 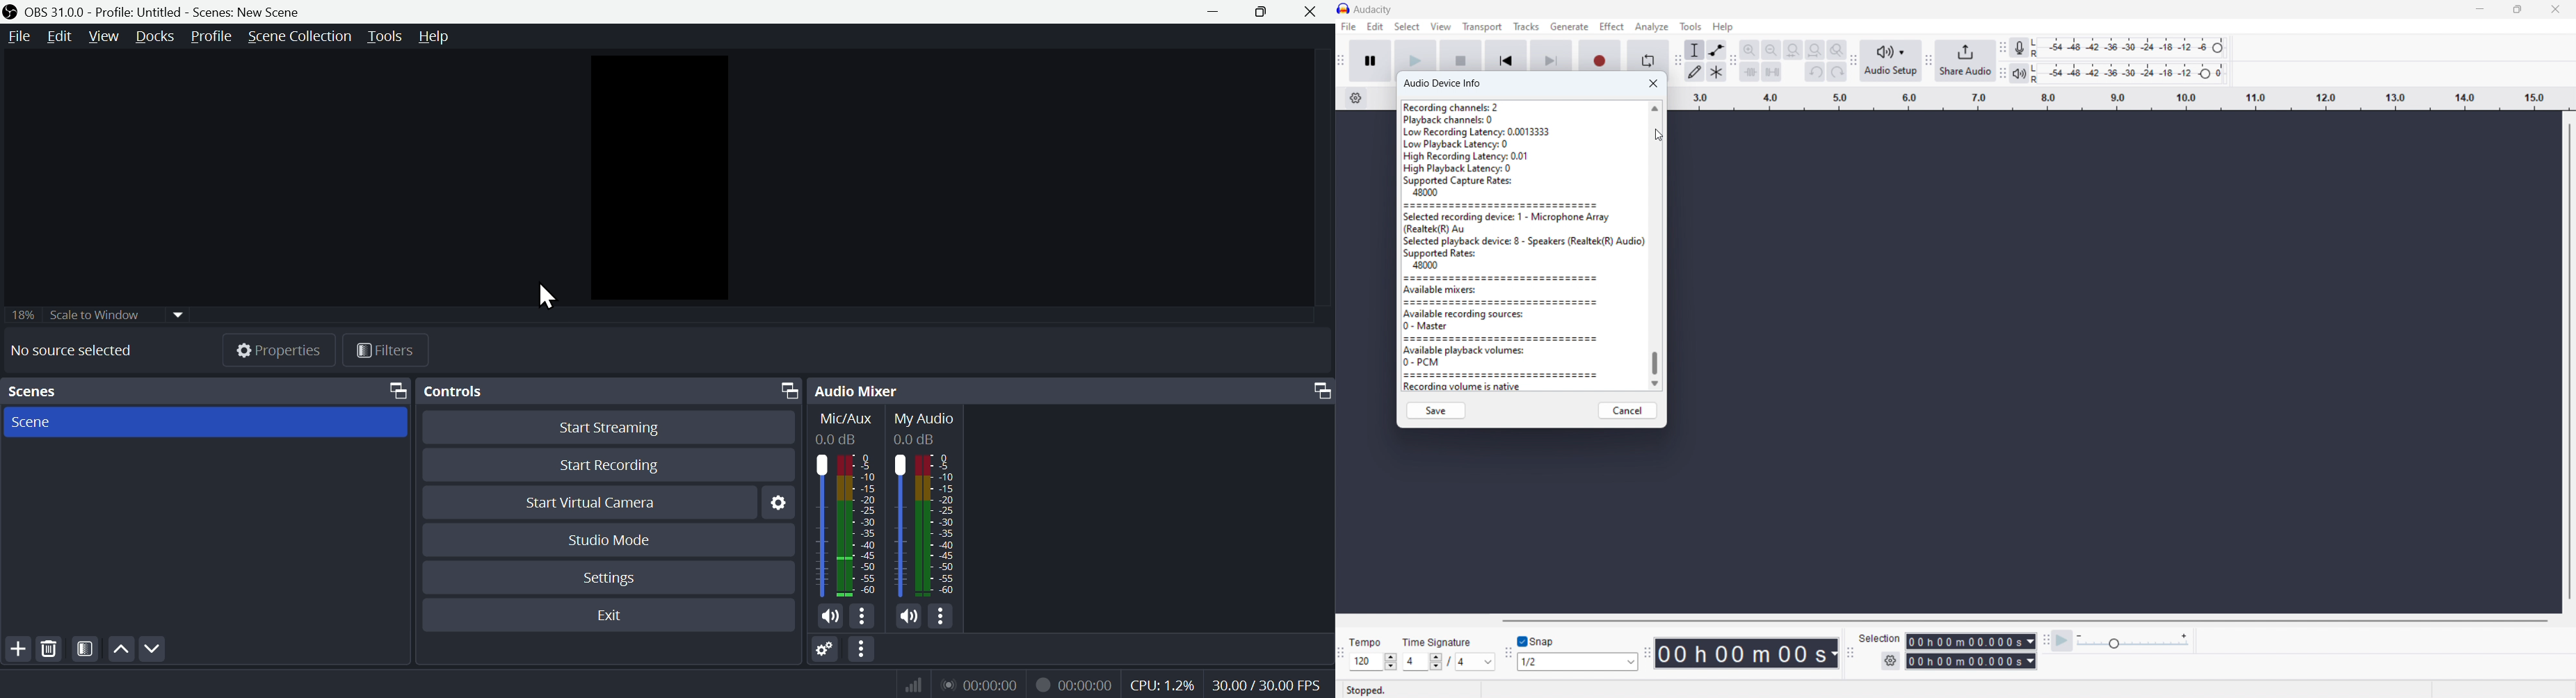 I want to click on View, so click(x=102, y=37).